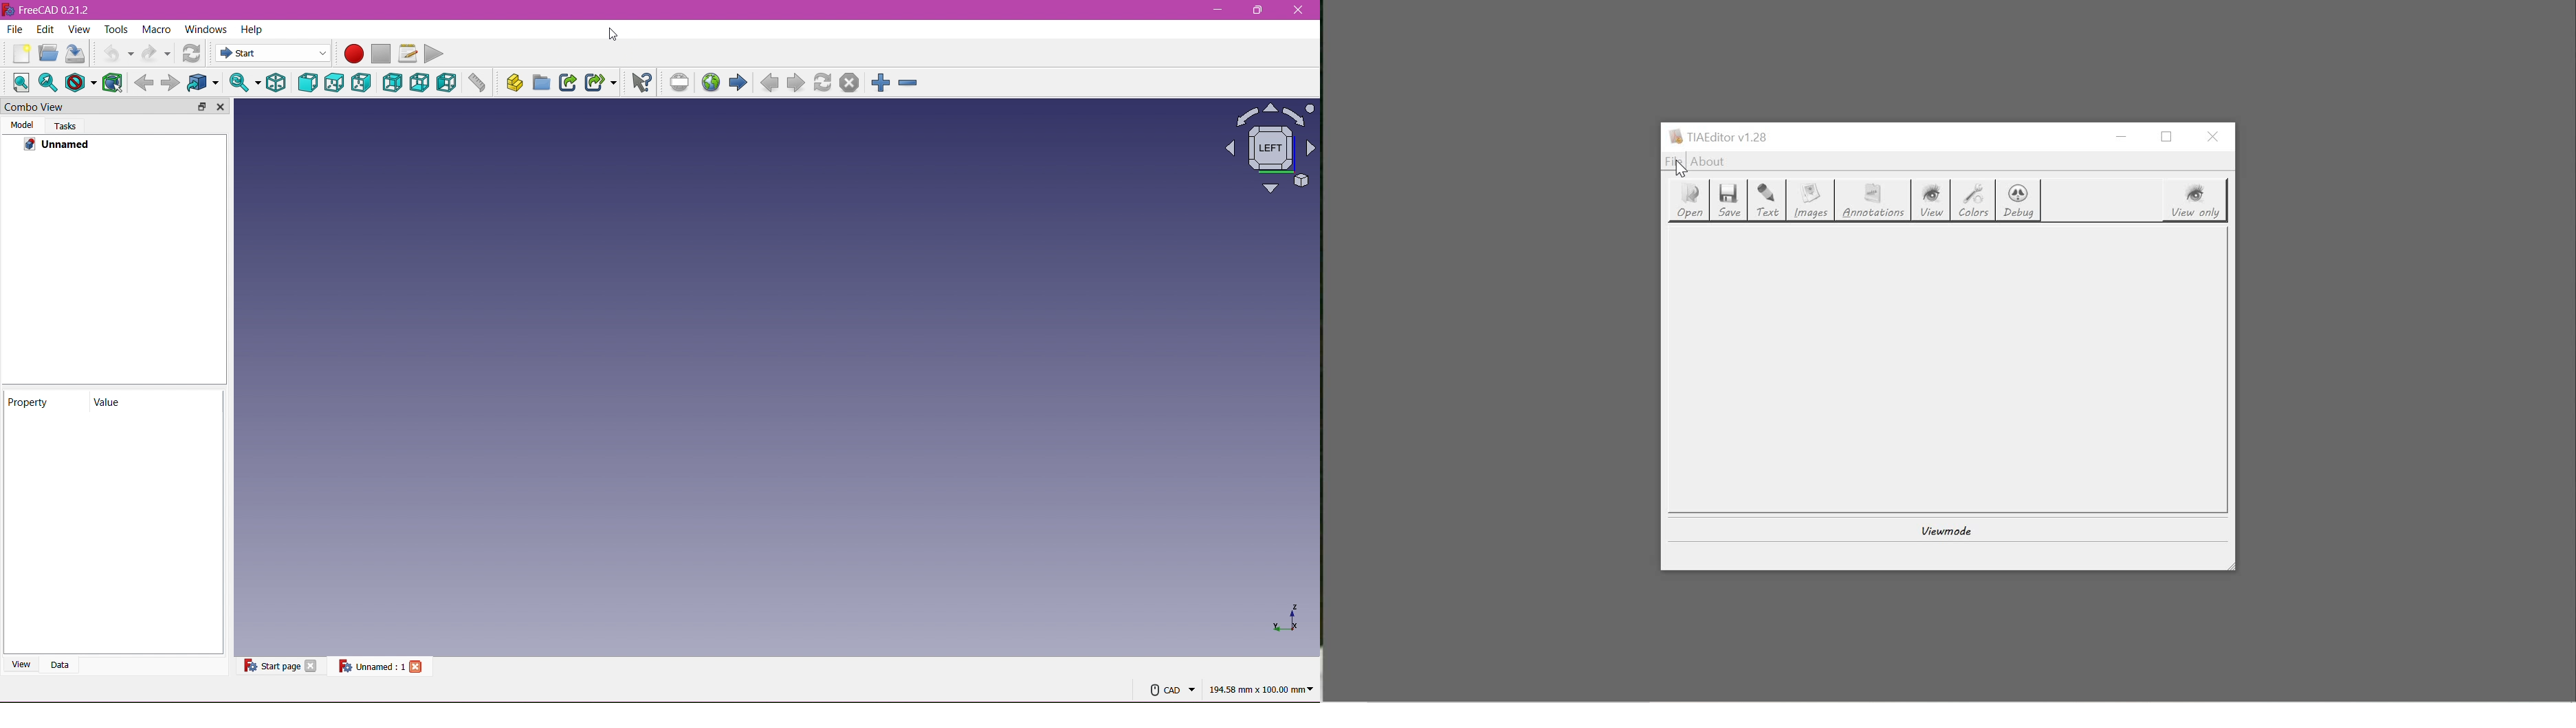 The width and height of the screenshot is (2576, 728). I want to click on Unnamed file , so click(380, 665).